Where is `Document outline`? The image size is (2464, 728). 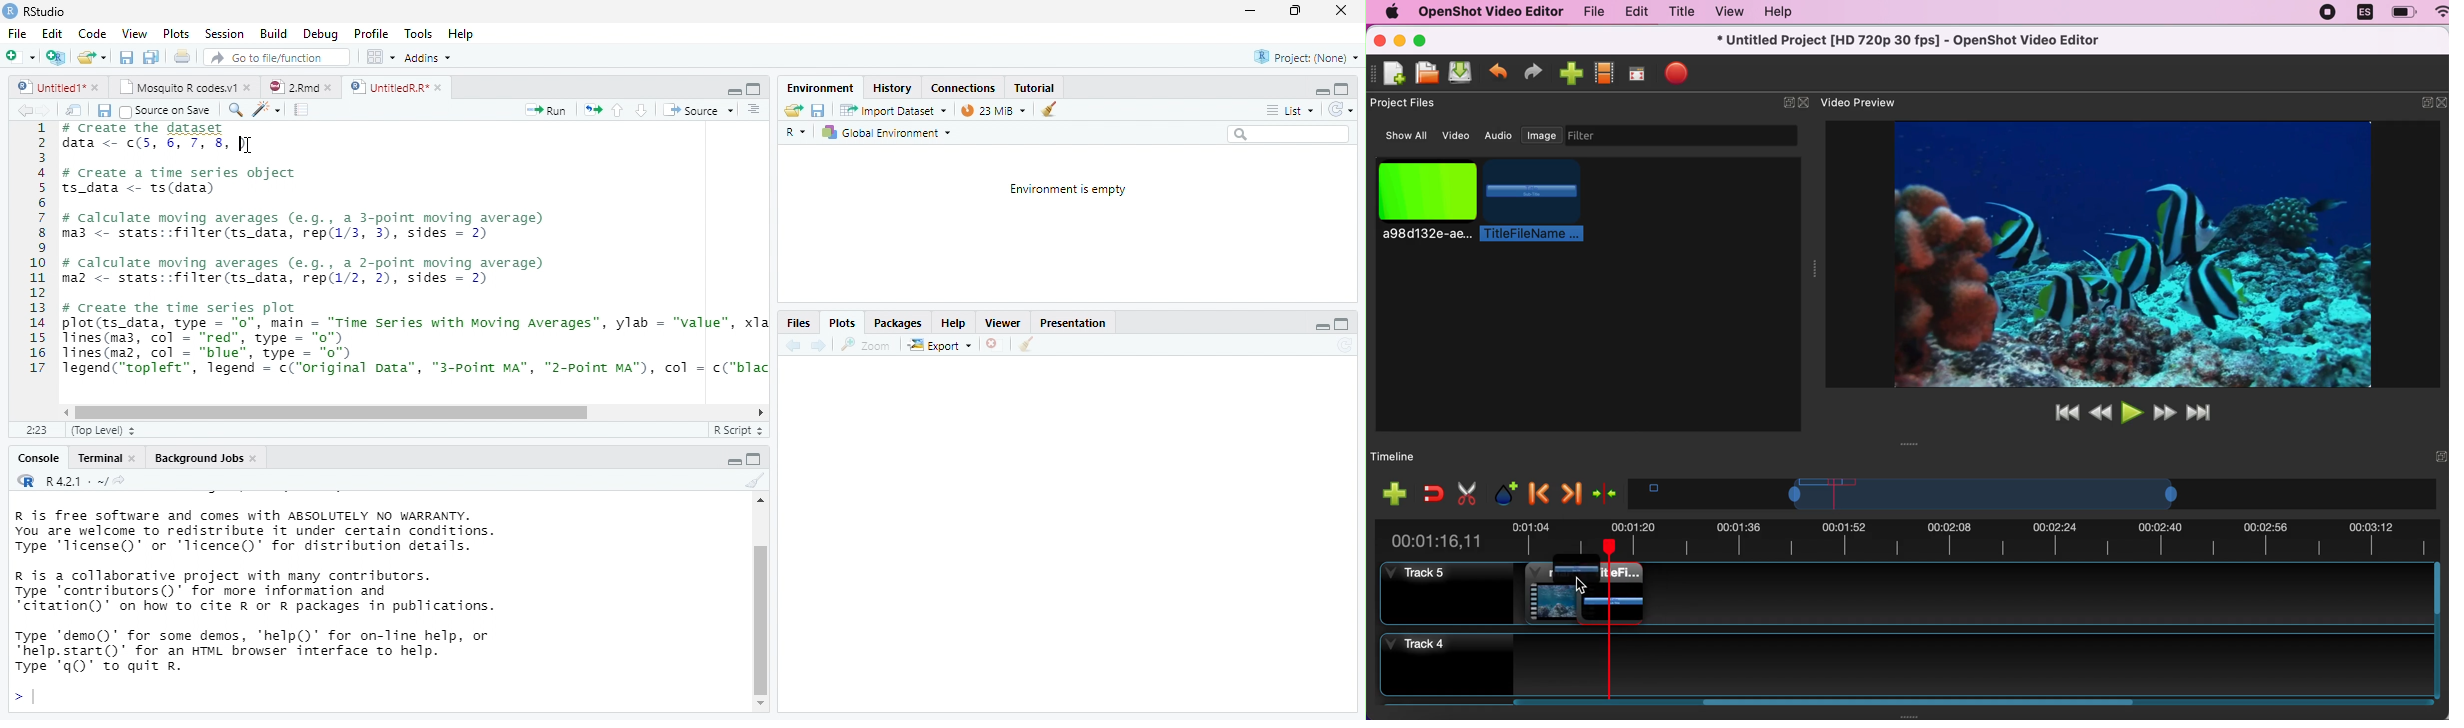 Document outline is located at coordinates (755, 110).